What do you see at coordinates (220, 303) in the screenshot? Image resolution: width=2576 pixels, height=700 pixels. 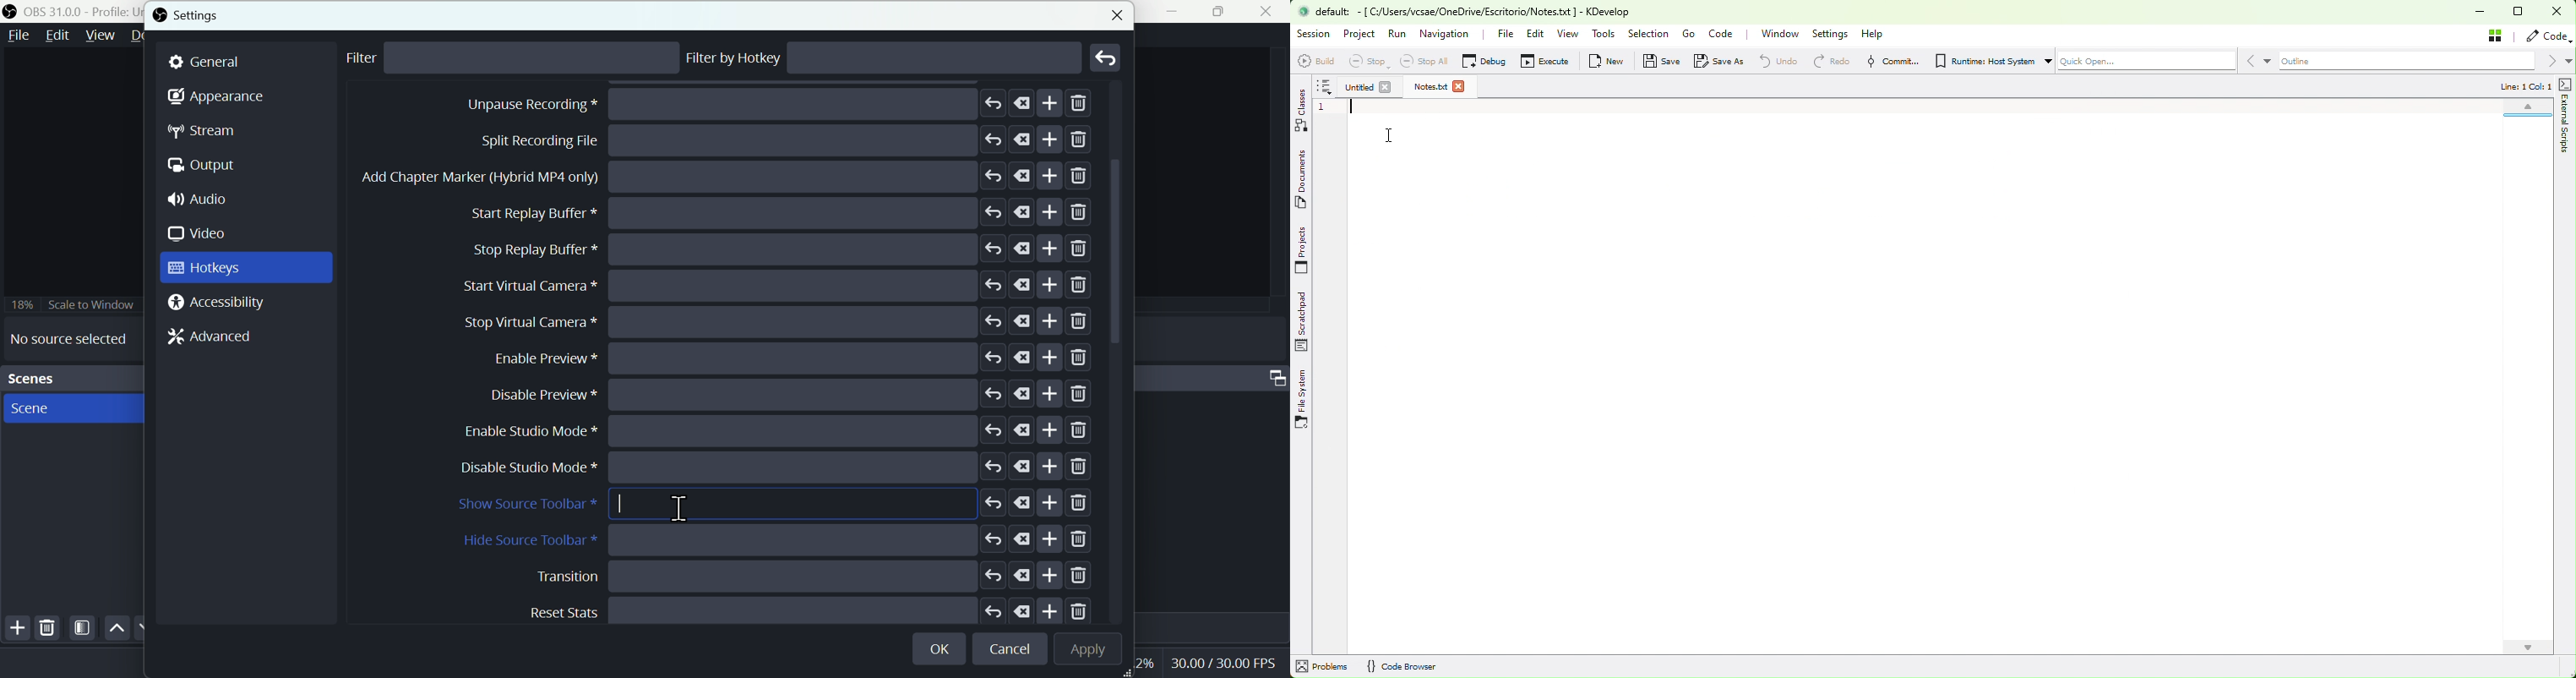 I see `Accessibility` at bounding box center [220, 303].